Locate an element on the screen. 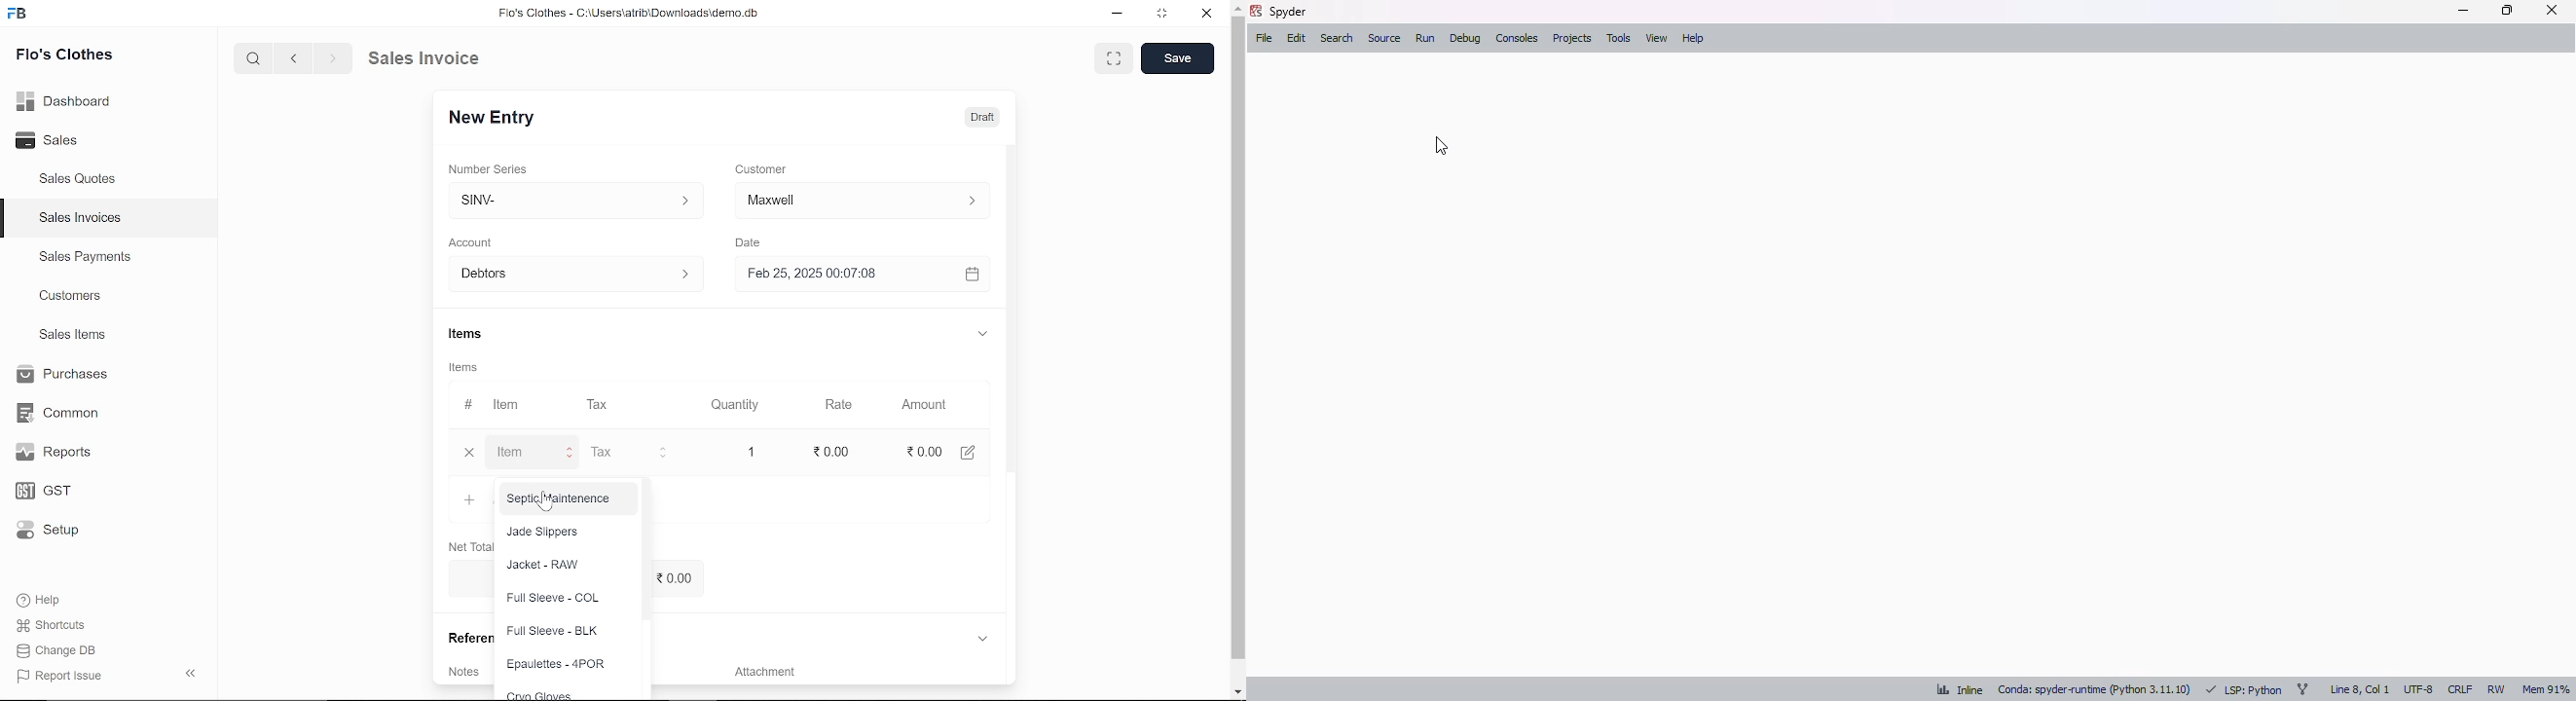  Sales Invoices is located at coordinates (80, 218).